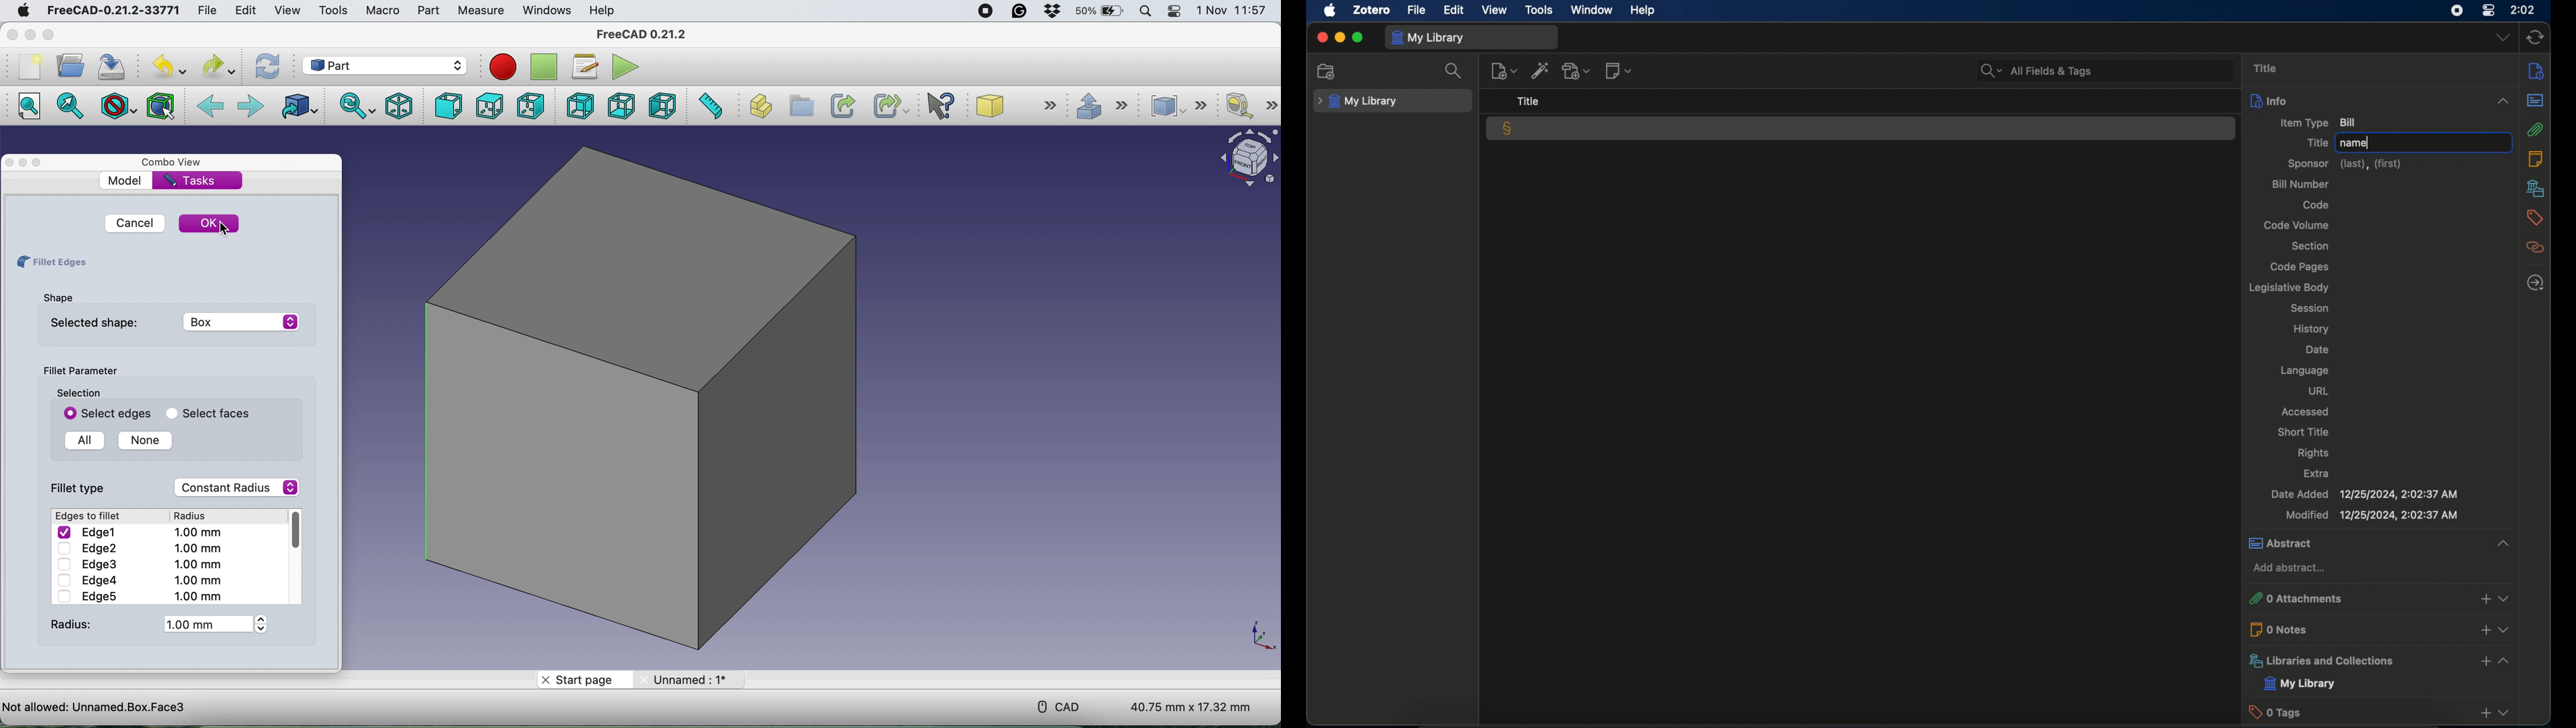 This screenshot has height=728, width=2576. I want to click on Edges to fillet, so click(90, 516).